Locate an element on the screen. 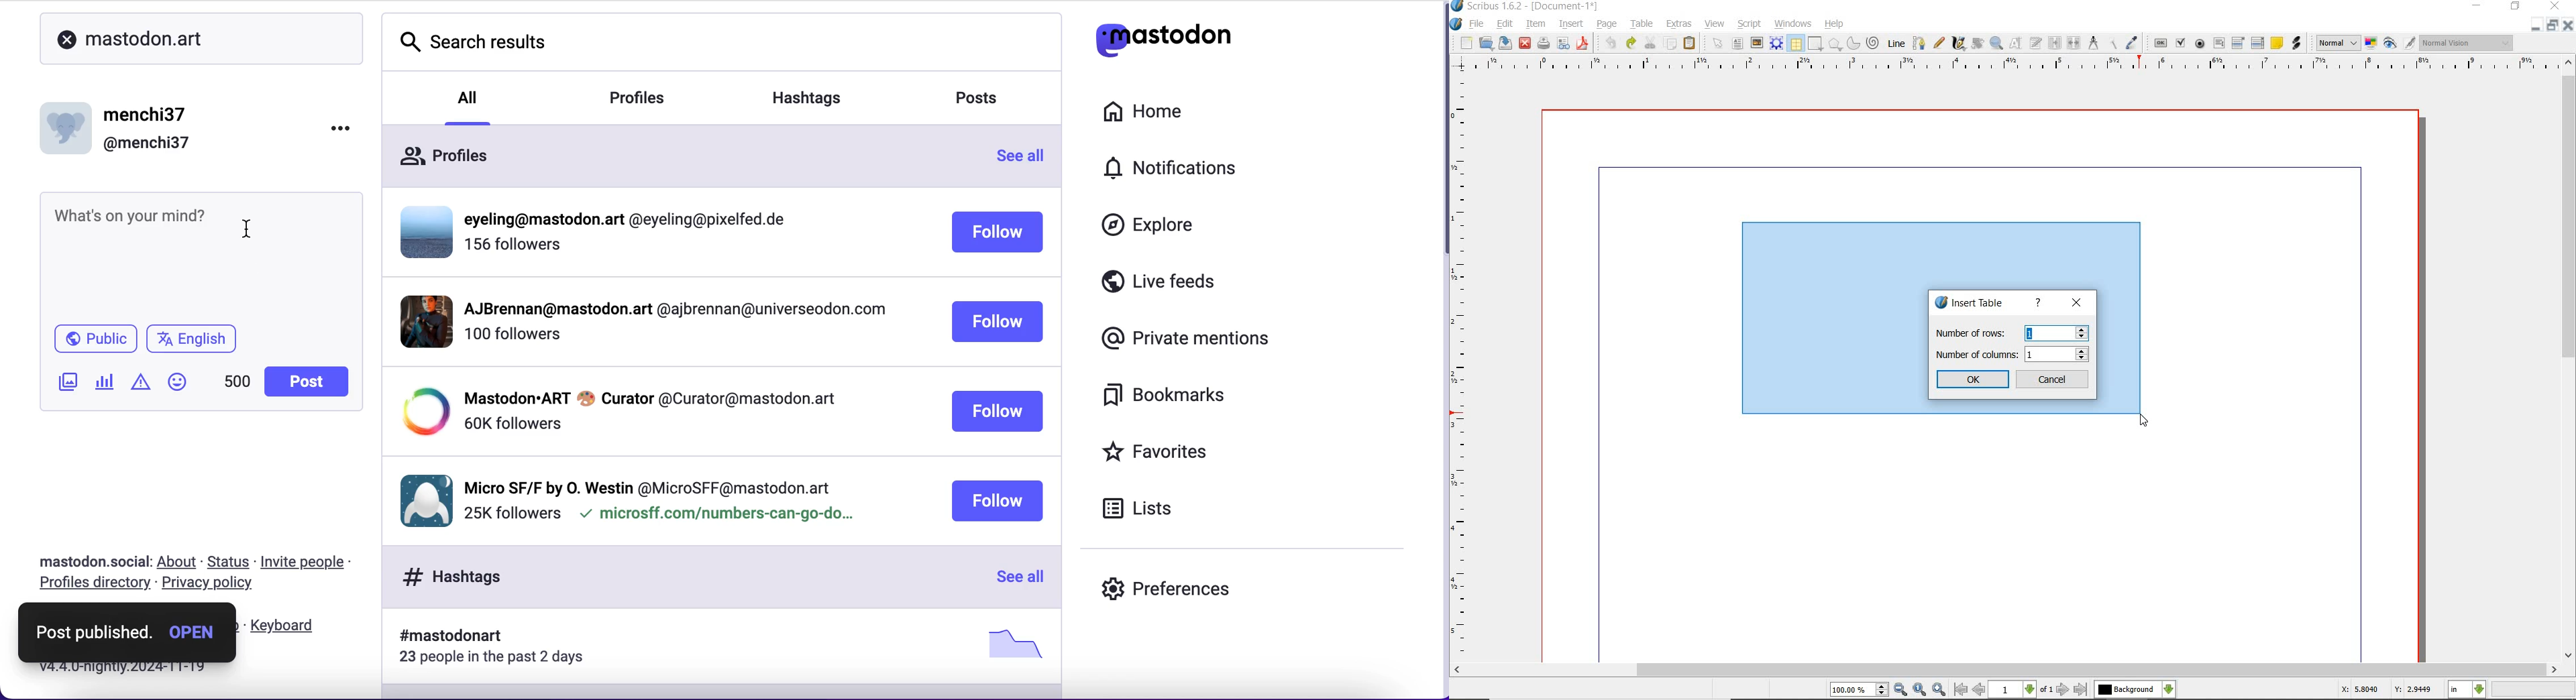  pdf check box is located at coordinates (2182, 44).